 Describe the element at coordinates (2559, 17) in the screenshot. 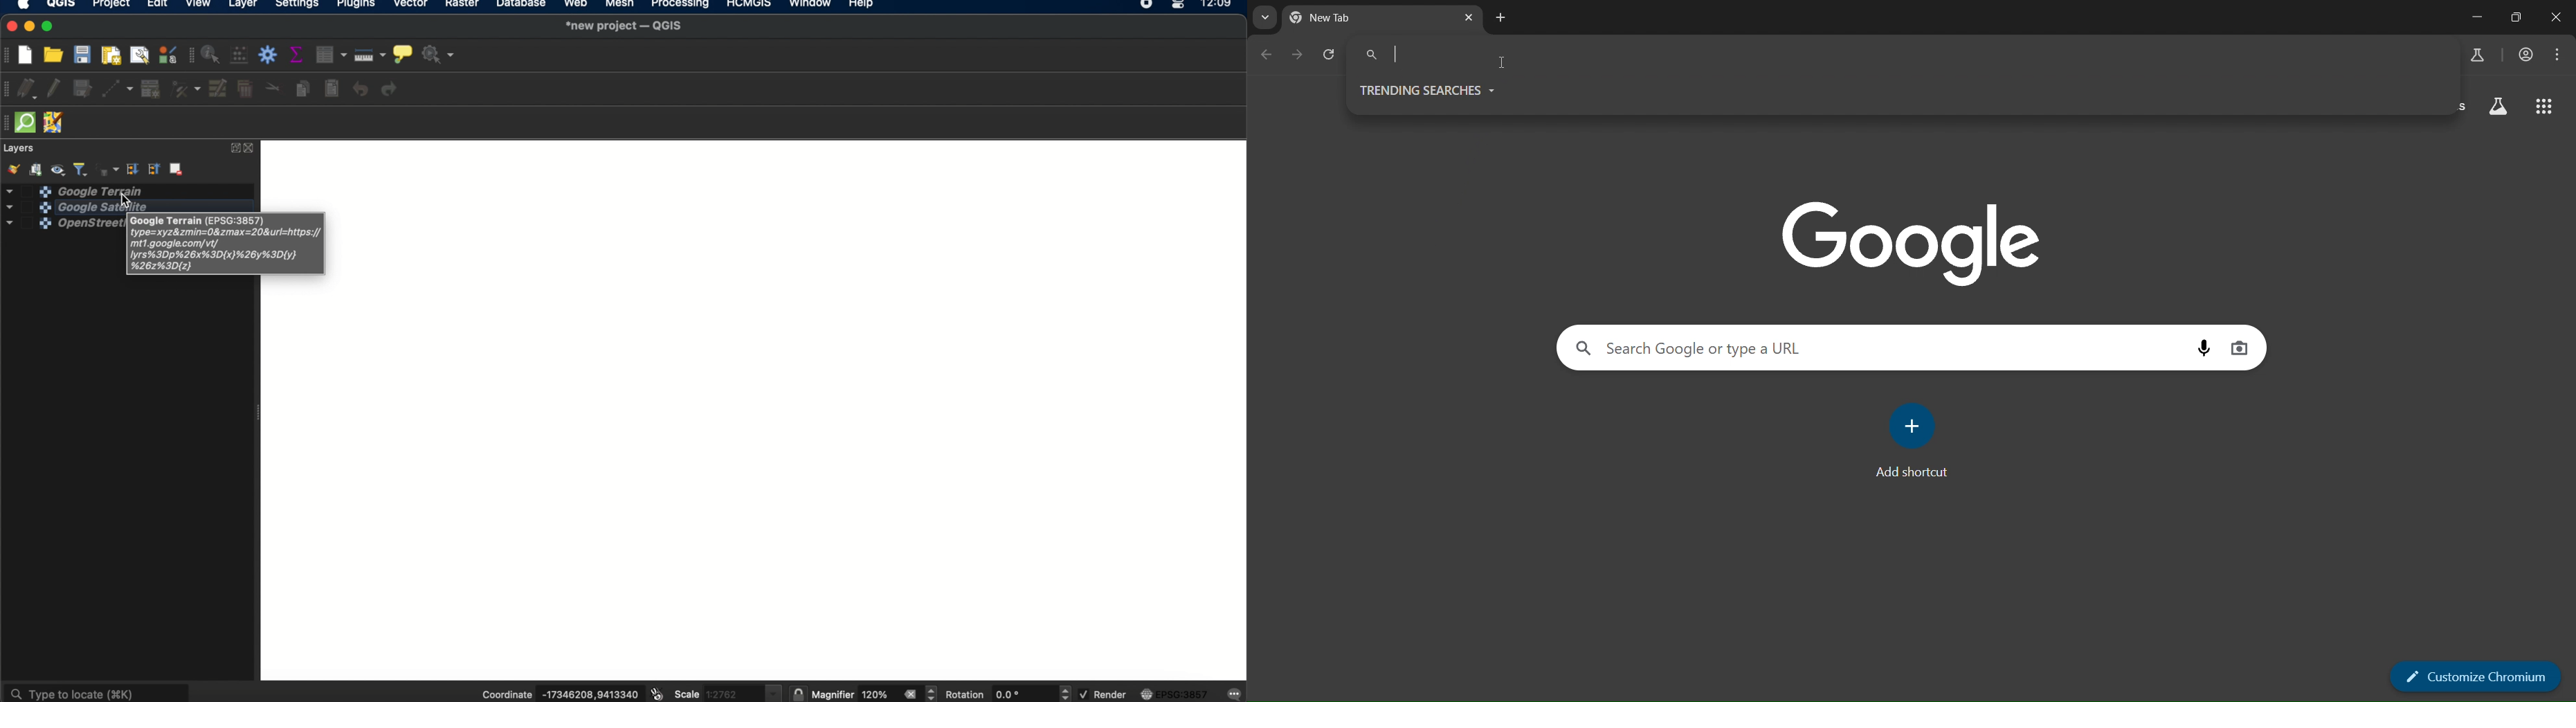

I see `close` at that location.